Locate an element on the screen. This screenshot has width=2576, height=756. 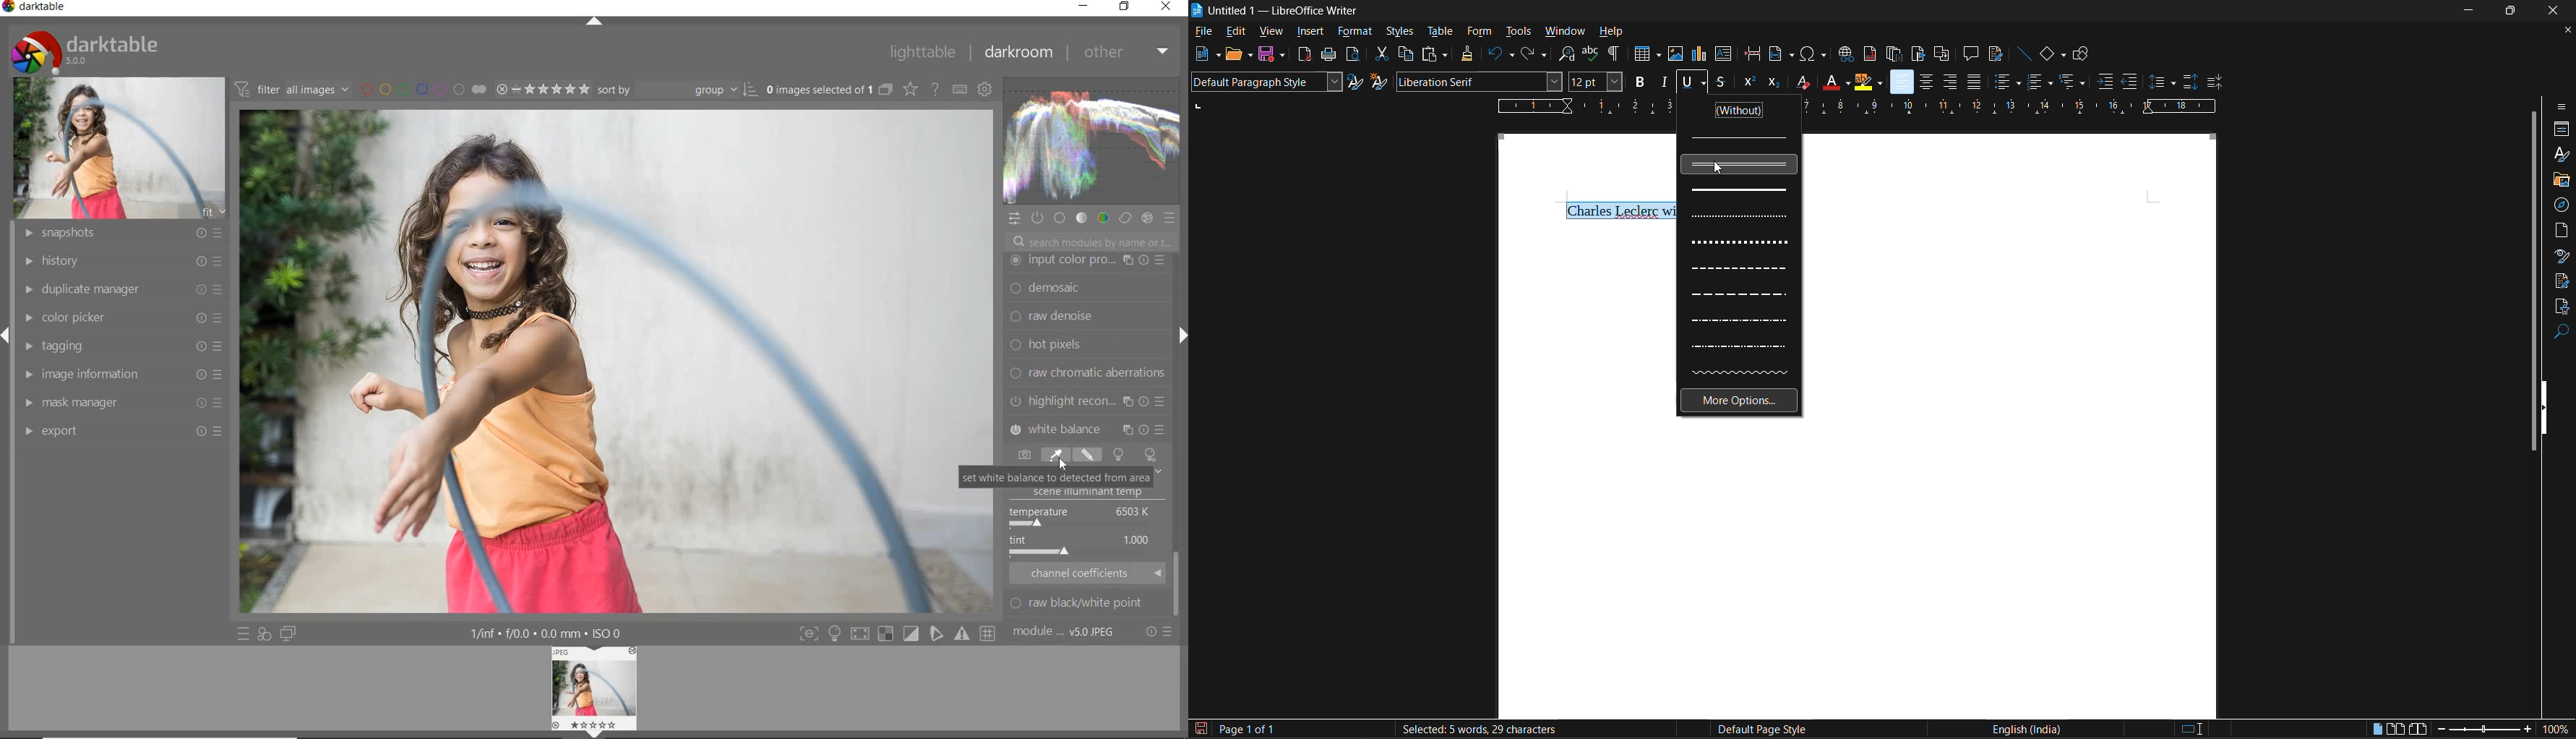
other interface details is located at coordinates (548, 634).